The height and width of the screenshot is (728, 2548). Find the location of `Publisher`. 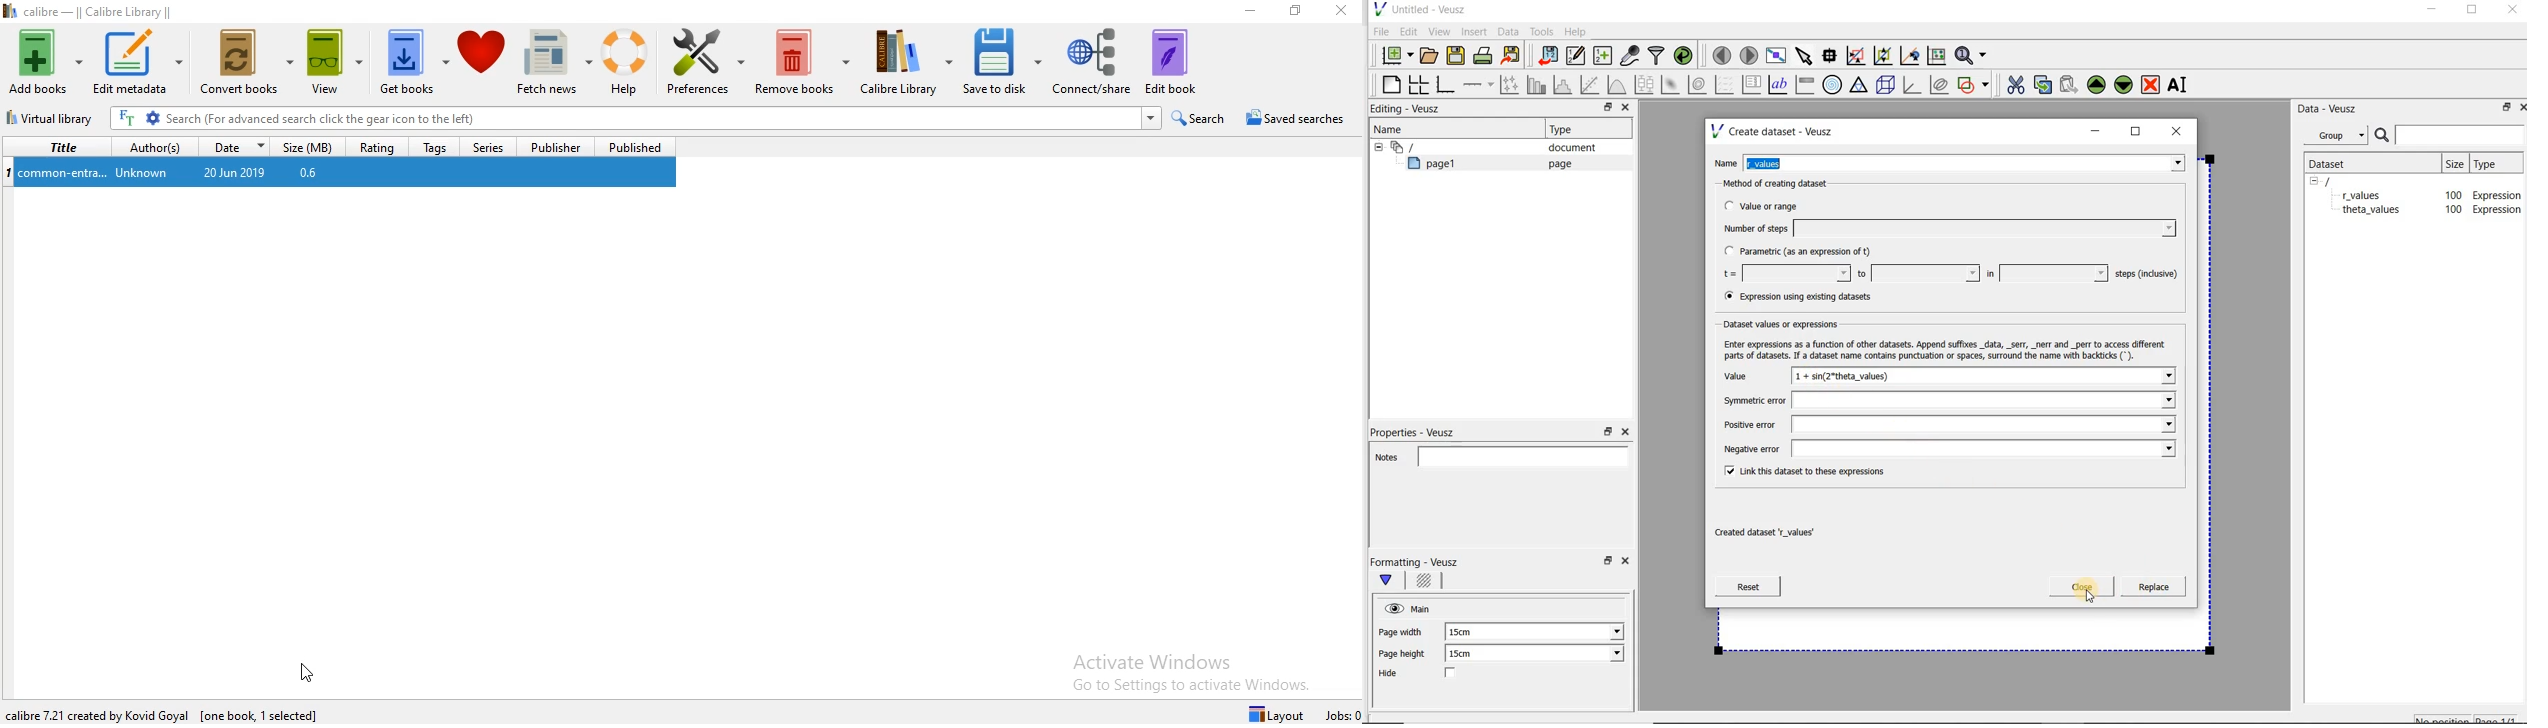

Publisher is located at coordinates (551, 146).